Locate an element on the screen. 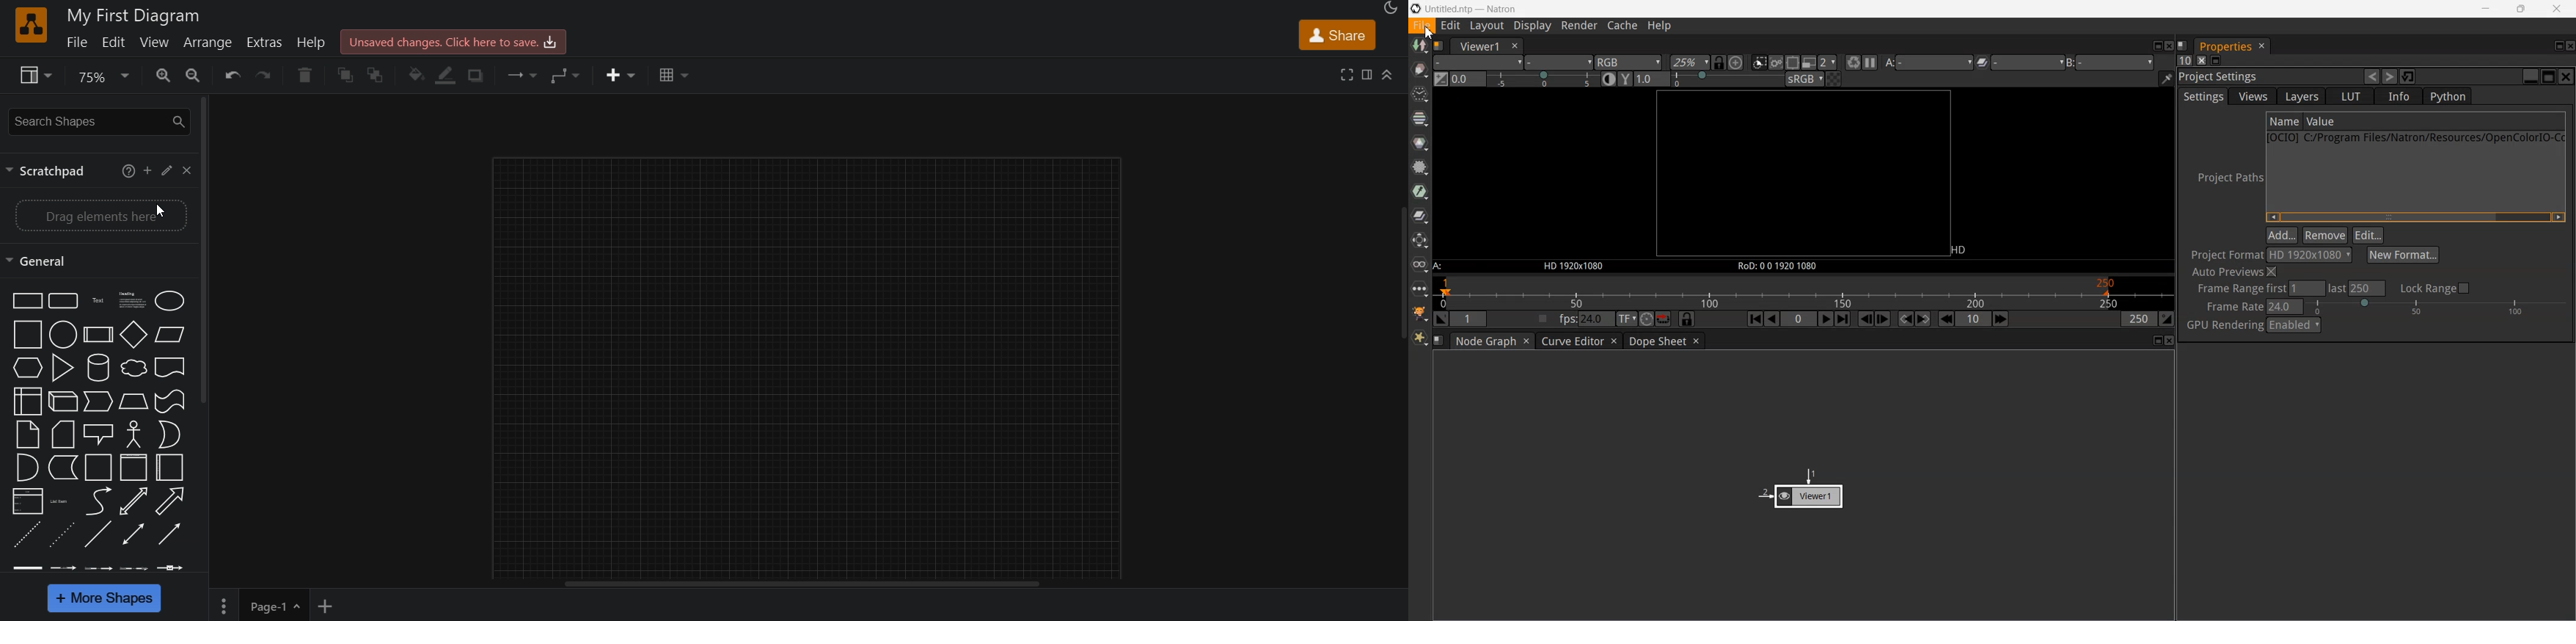  shapes is located at coordinates (42, 426).